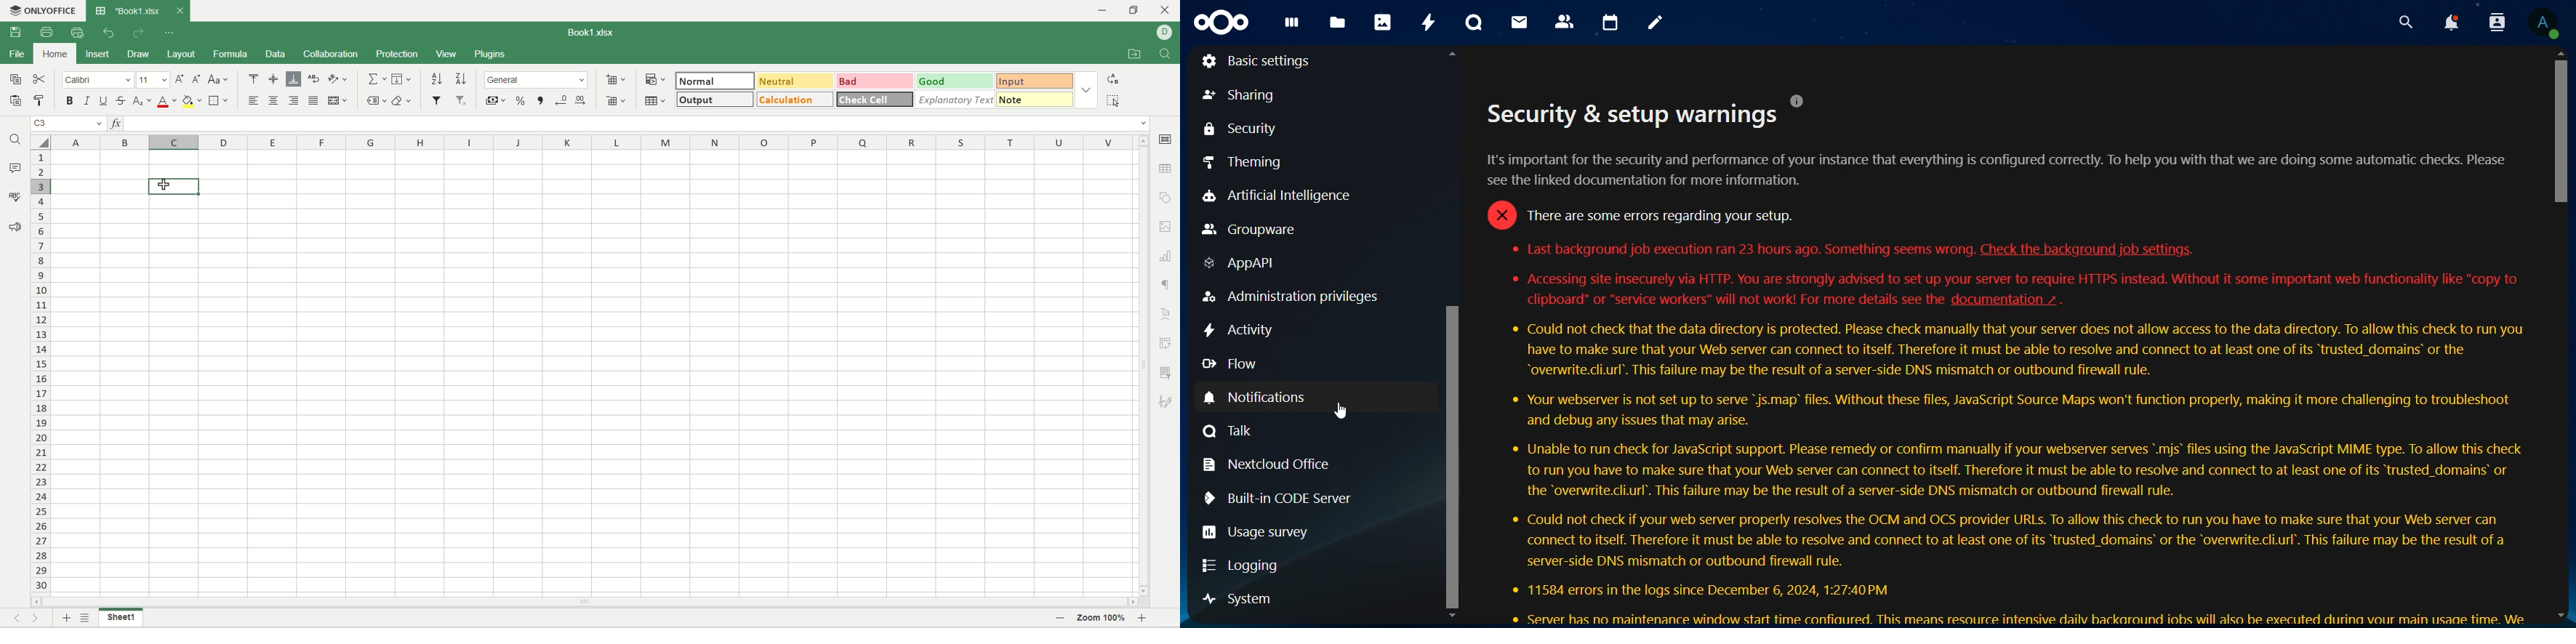  What do you see at coordinates (41, 9) in the screenshot?
I see `onlyoffice` at bounding box center [41, 9].